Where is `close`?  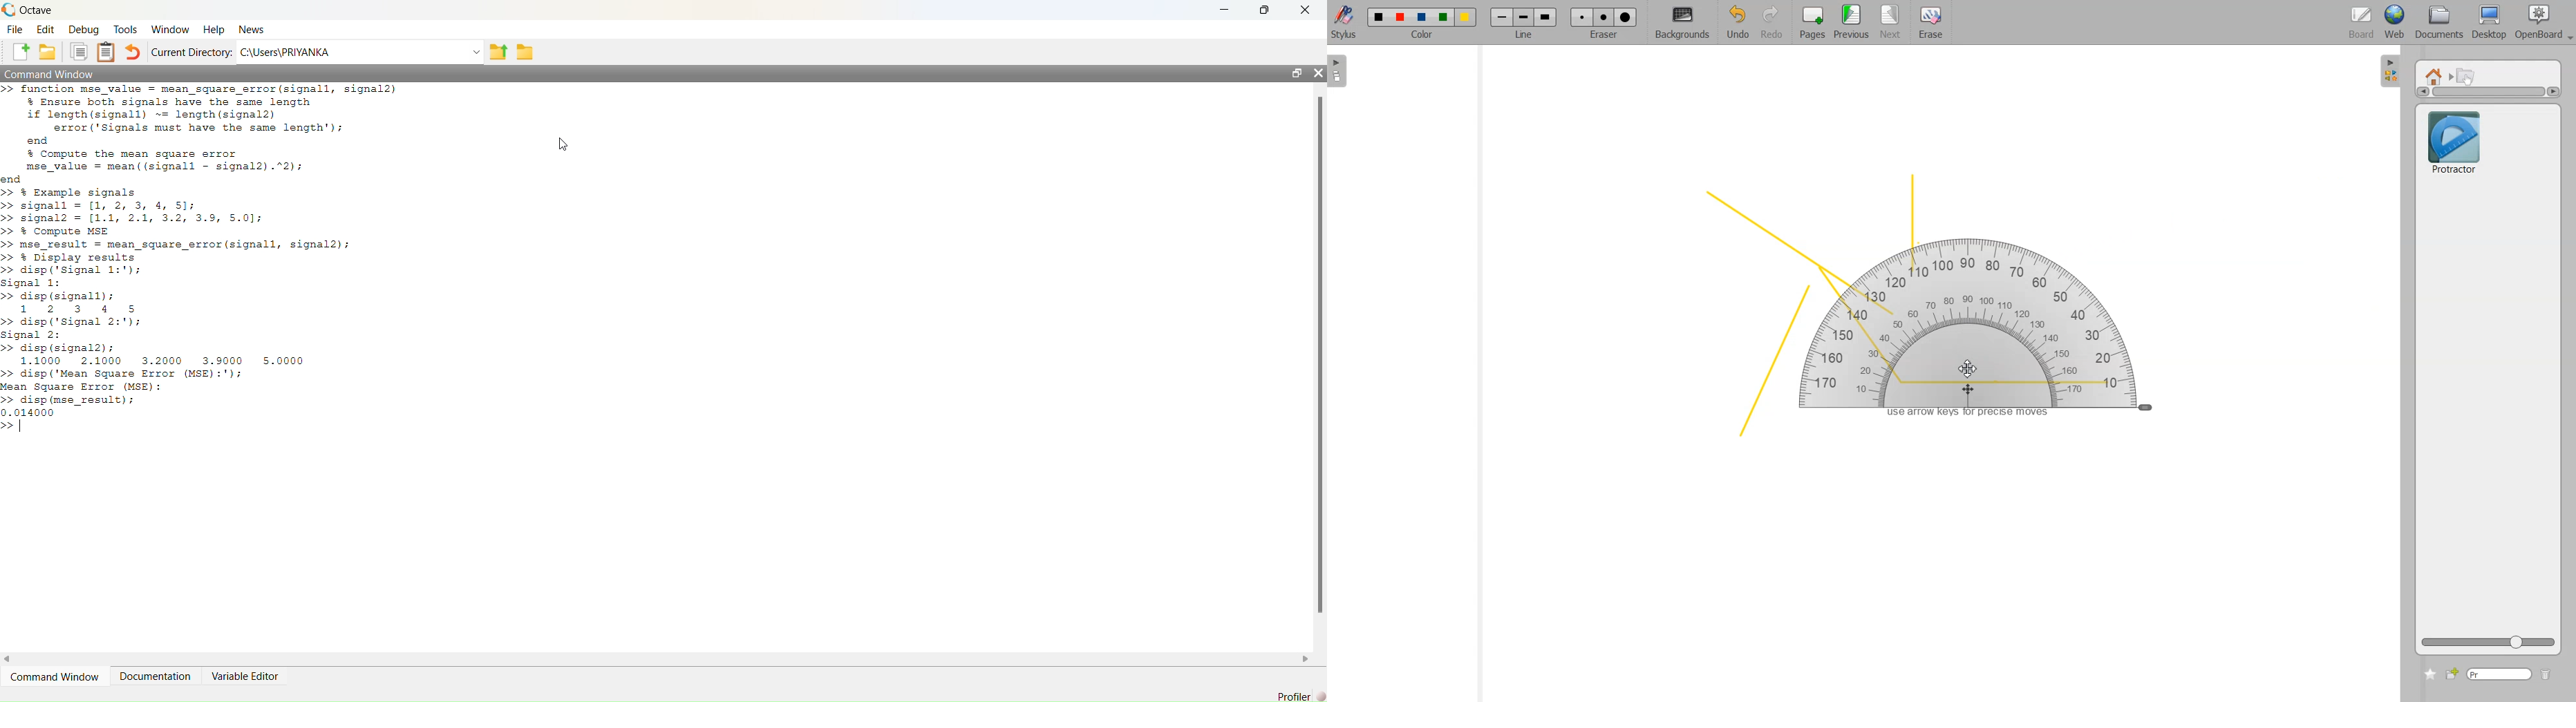
close is located at coordinates (1317, 73).